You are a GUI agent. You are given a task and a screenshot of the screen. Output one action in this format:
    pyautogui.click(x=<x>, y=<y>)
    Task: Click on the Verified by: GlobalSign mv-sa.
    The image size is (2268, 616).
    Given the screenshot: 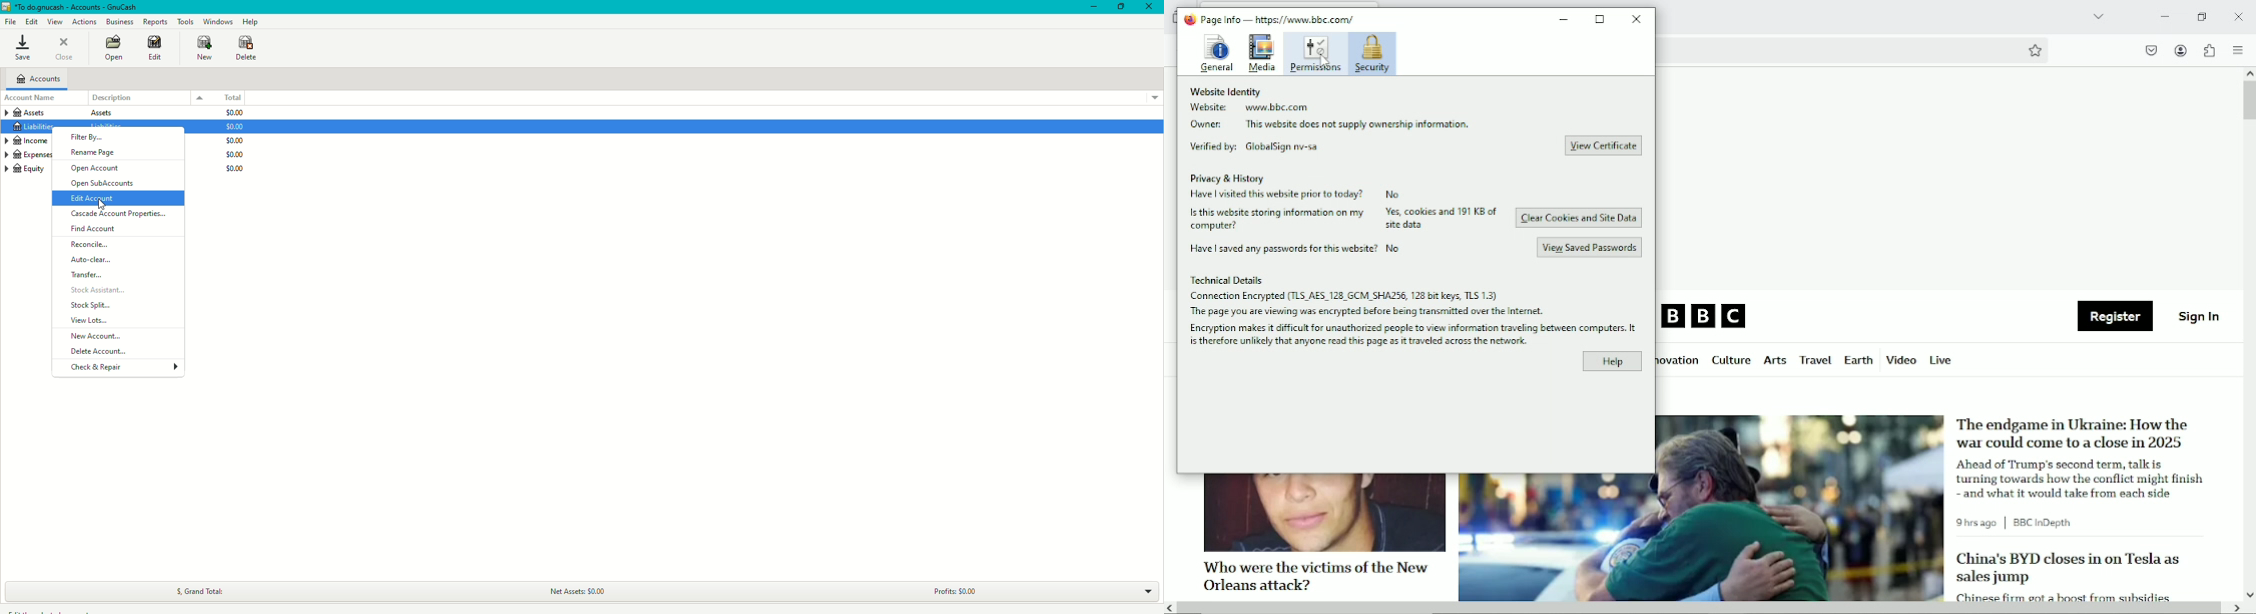 What is the action you would take?
    pyautogui.click(x=1254, y=146)
    